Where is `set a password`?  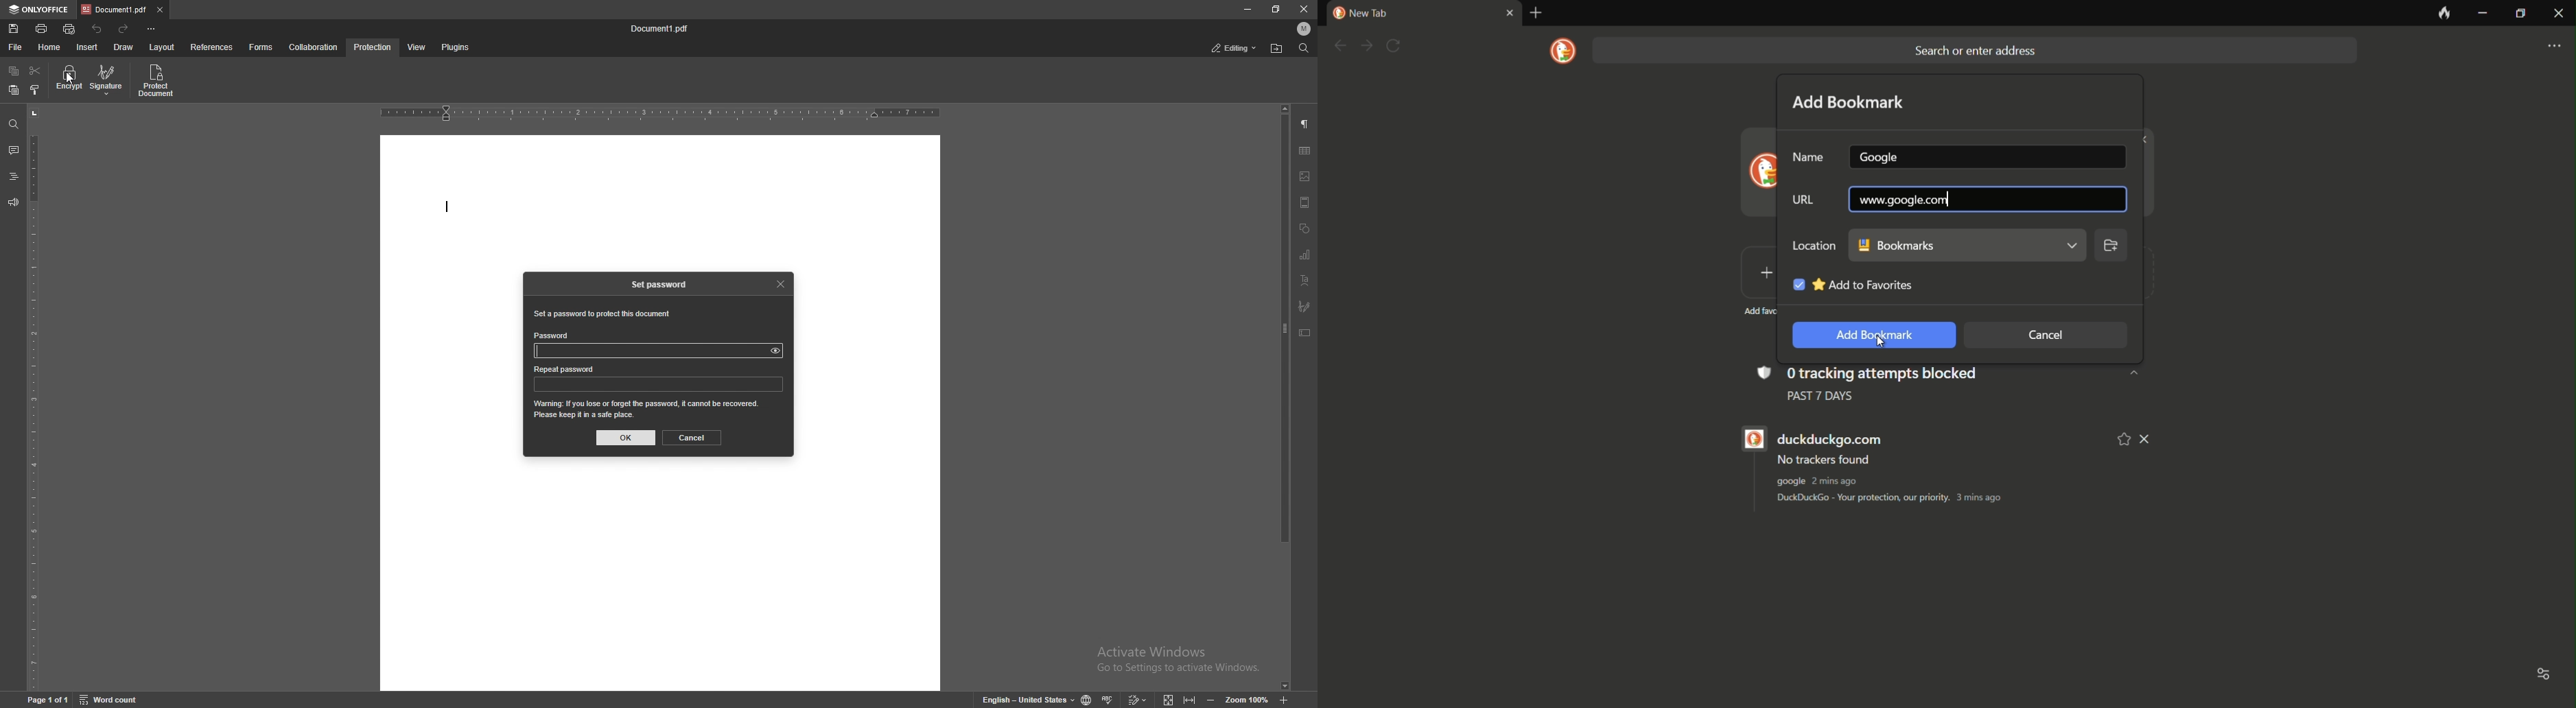
set a password is located at coordinates (602, 314).